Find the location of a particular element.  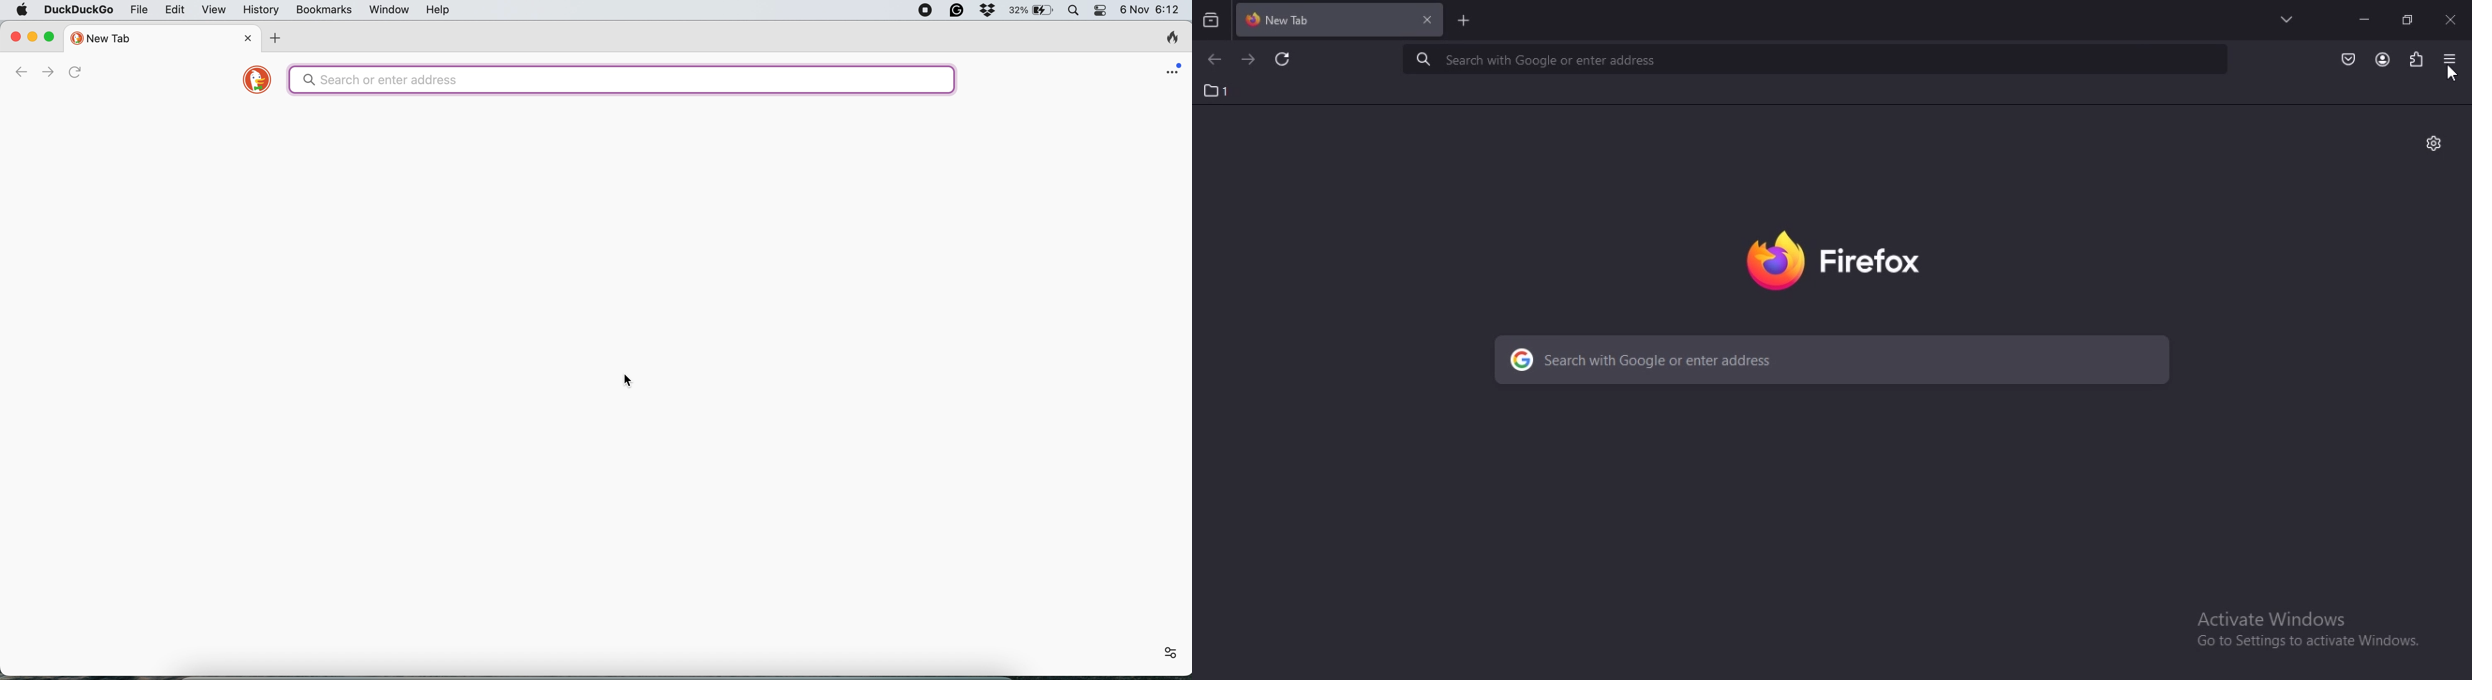

file is located at coordinates (140, 9).